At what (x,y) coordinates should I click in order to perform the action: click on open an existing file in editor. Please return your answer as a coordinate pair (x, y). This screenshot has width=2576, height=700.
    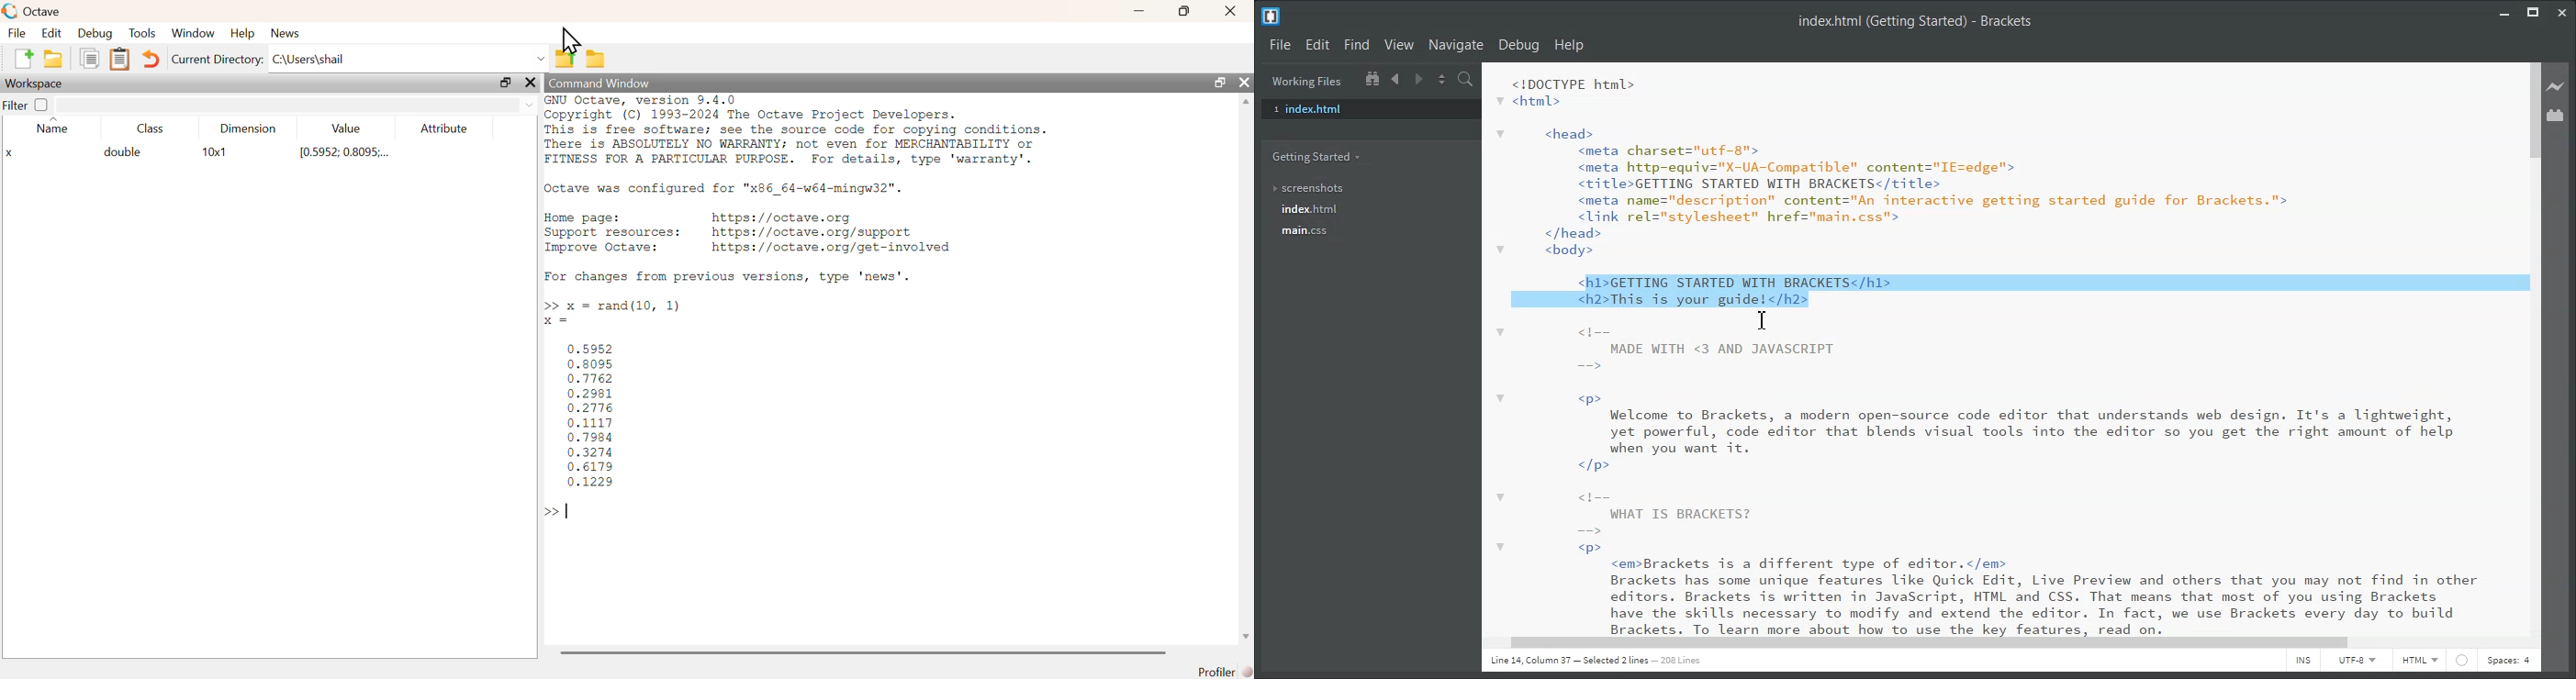
    Looking at the image, I should click on (52, 59).